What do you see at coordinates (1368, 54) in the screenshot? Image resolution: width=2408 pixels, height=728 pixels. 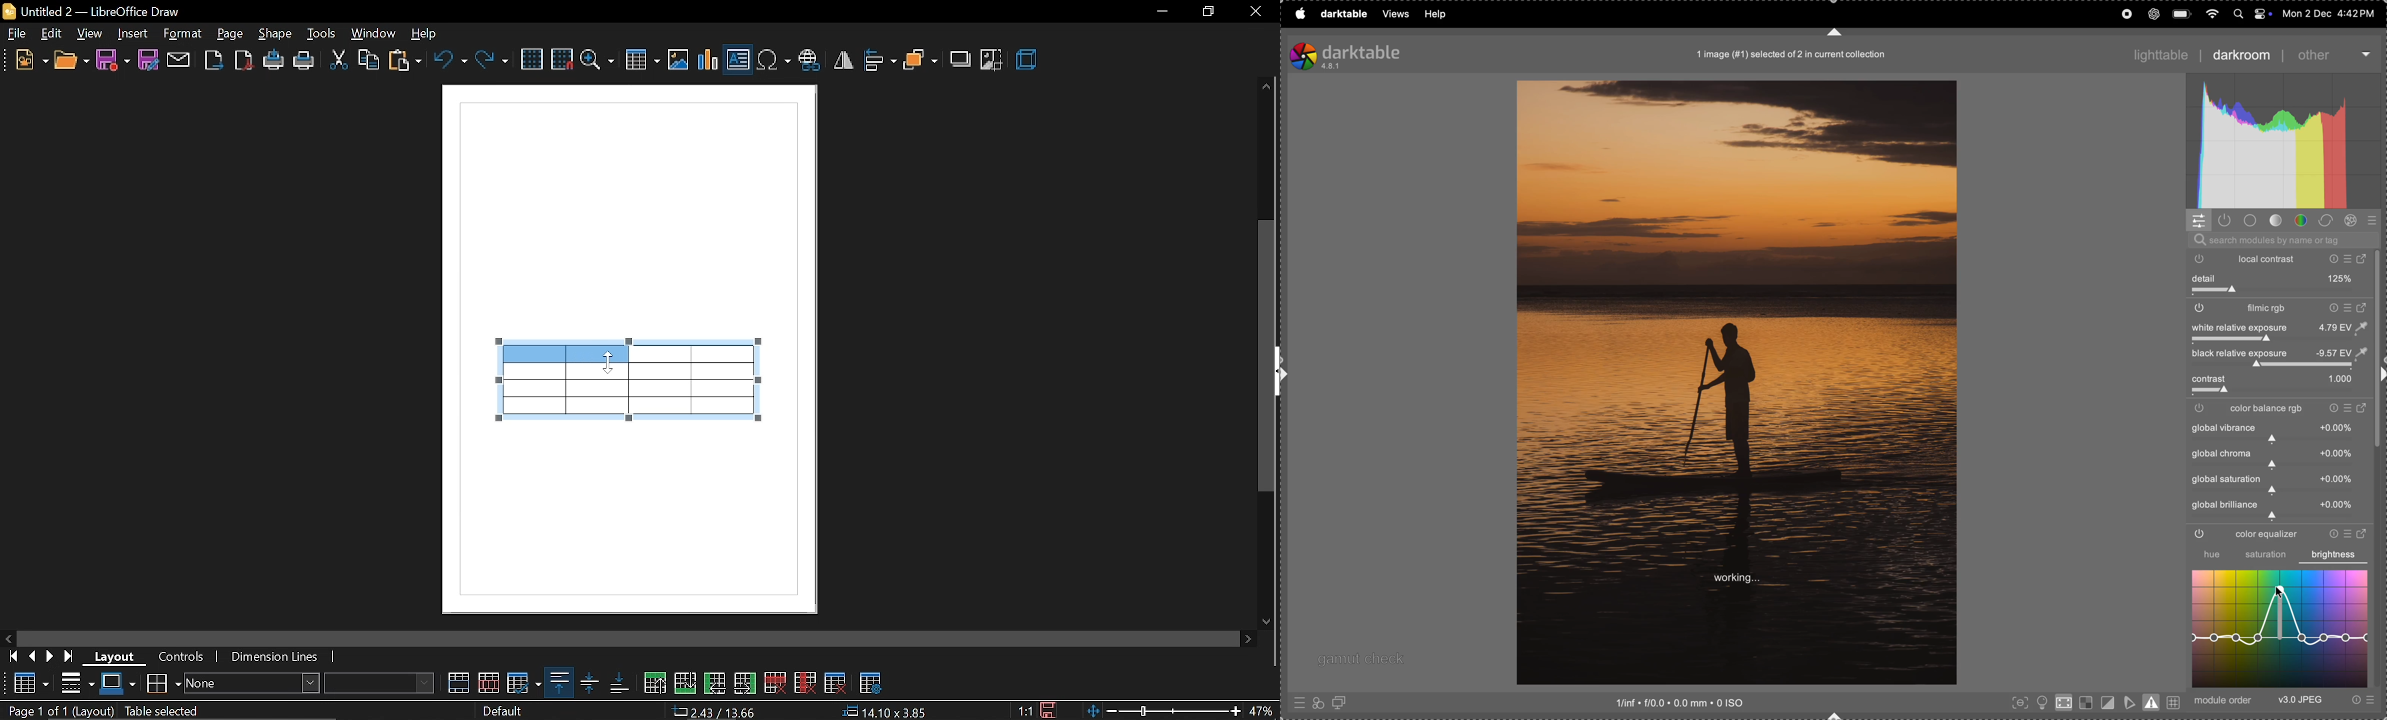 I see `darktable version` at bounding box center [1368, 54].